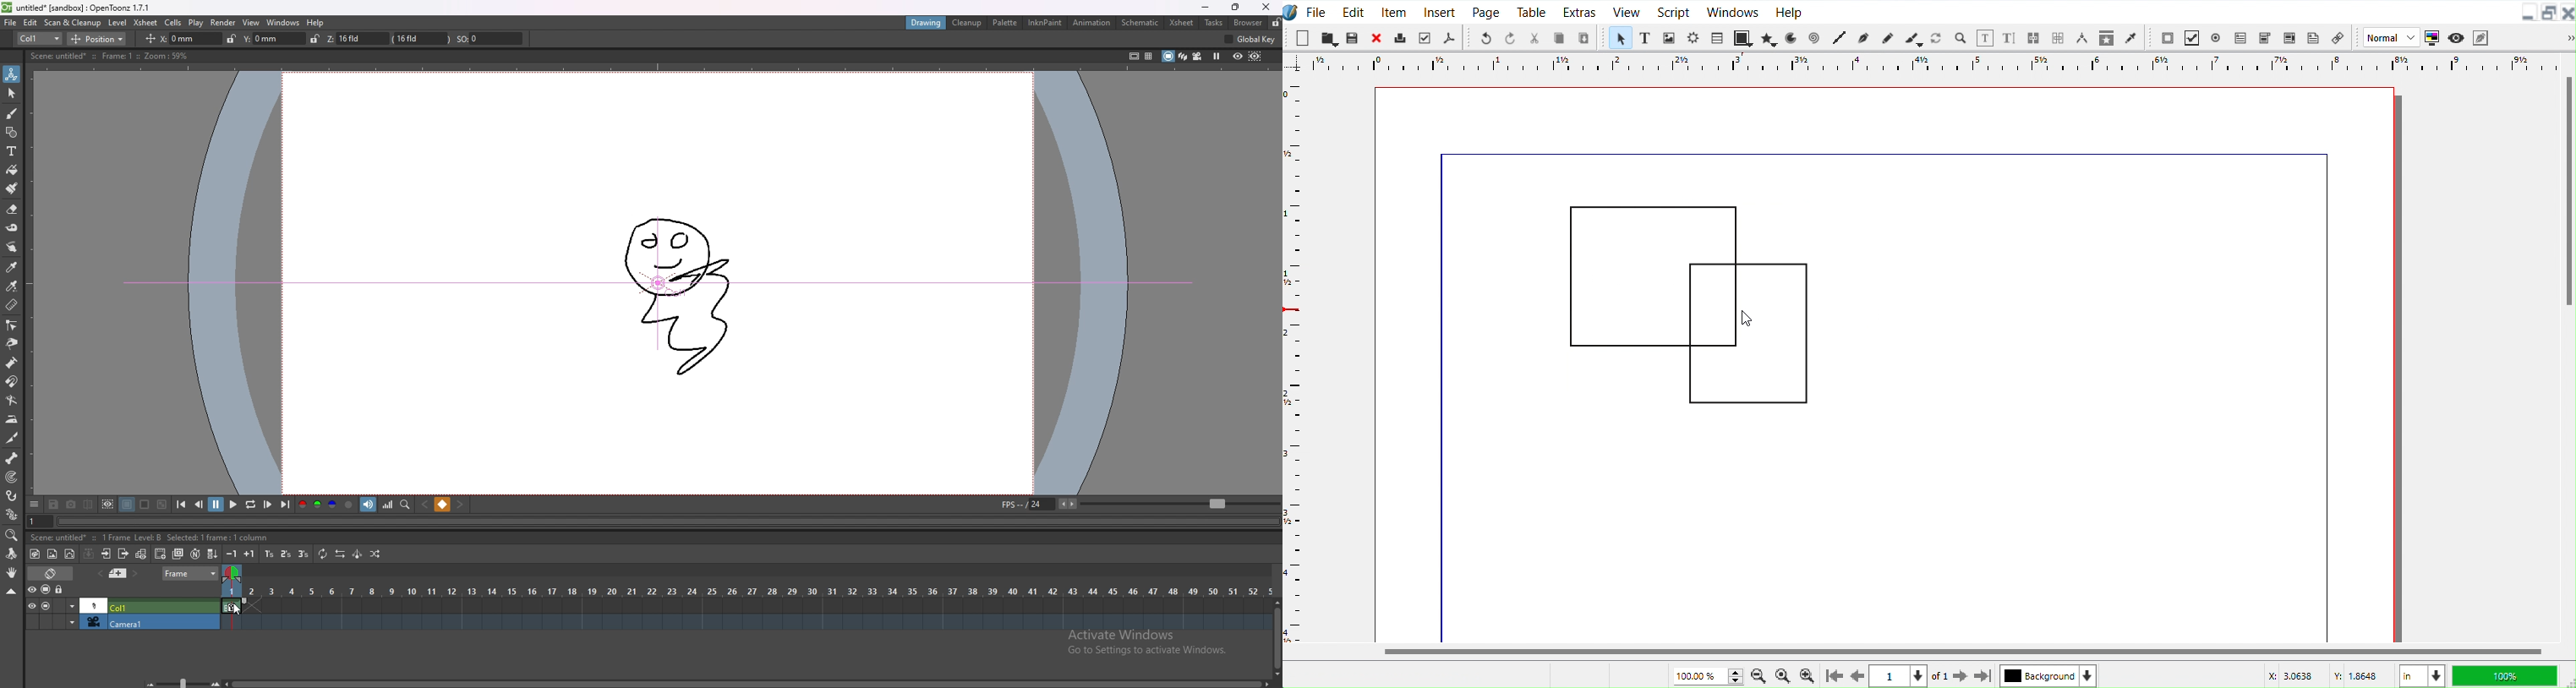 The width and height of the screenshot is (2576, 700). What do you see at coordinates (1918, 65) in the screenshot?
I see `Vertical Scale` at bounding box center [1918, 65].